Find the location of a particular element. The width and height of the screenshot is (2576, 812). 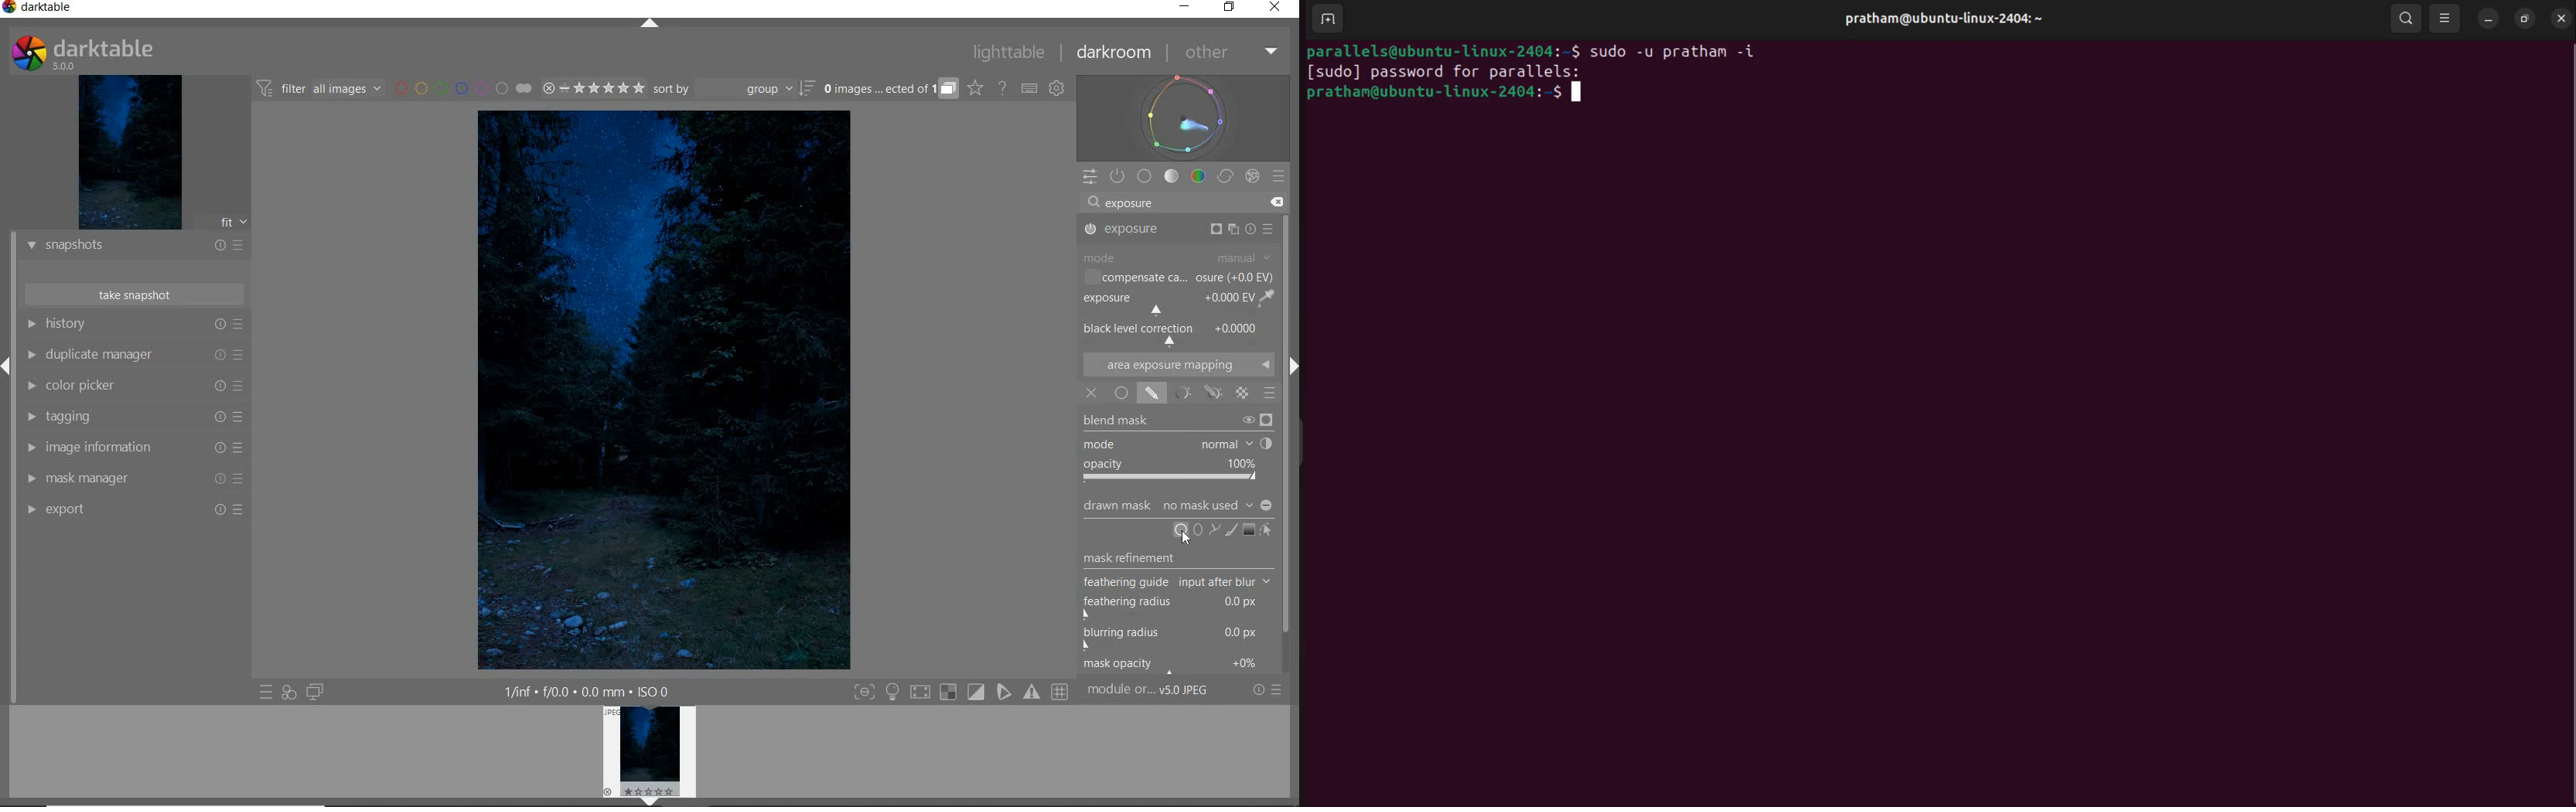

EXPAND GROUPED IMAGES is located at coordinates (891, 87).